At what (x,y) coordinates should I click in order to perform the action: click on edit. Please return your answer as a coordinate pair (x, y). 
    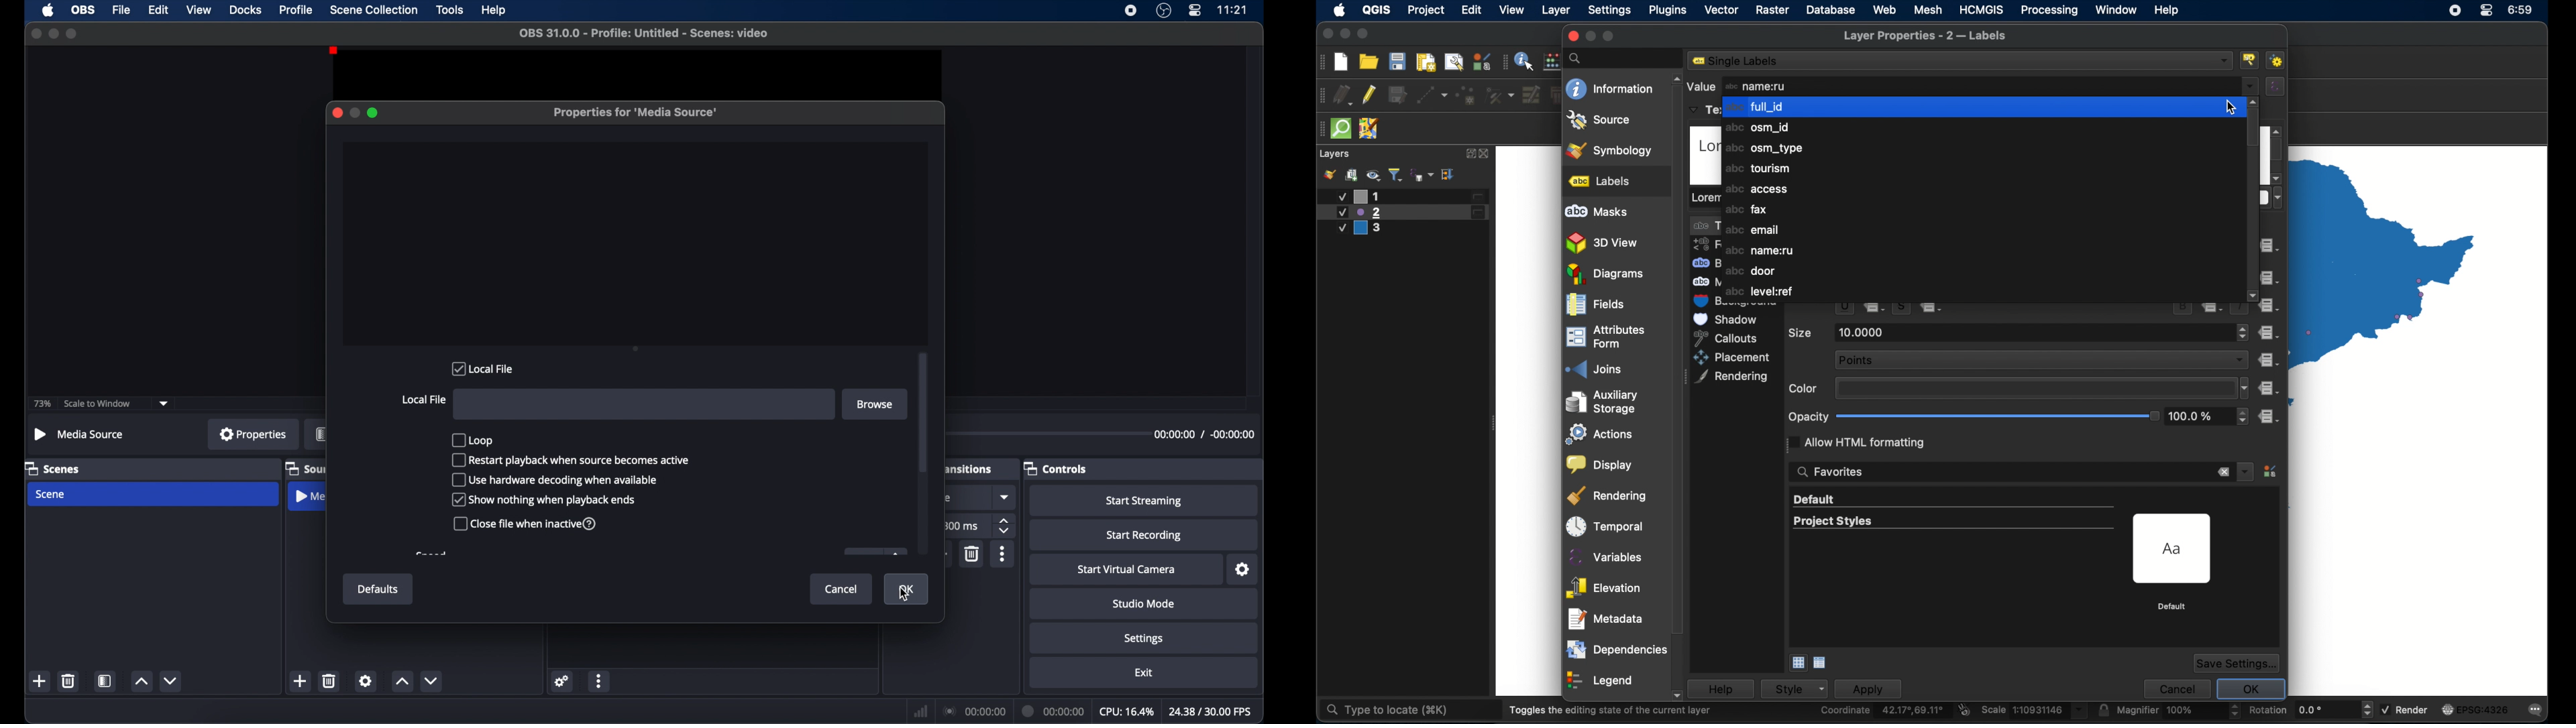
    Looking at the image, I should click on (158, 11).